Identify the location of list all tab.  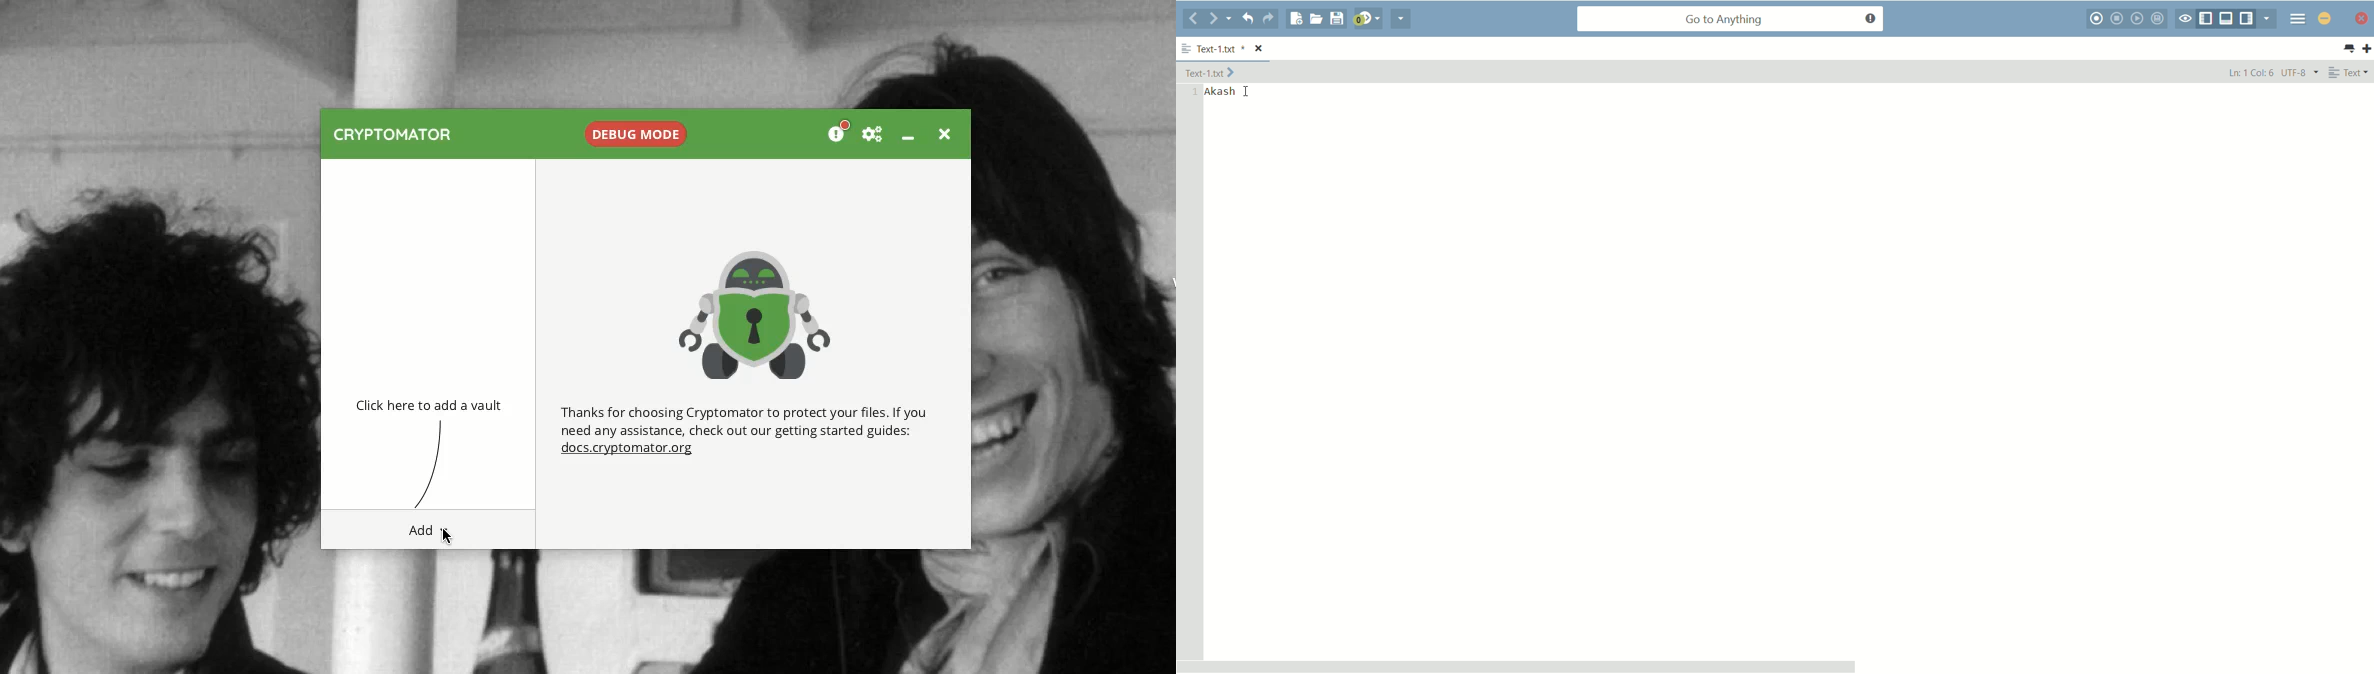
(2349, 49).